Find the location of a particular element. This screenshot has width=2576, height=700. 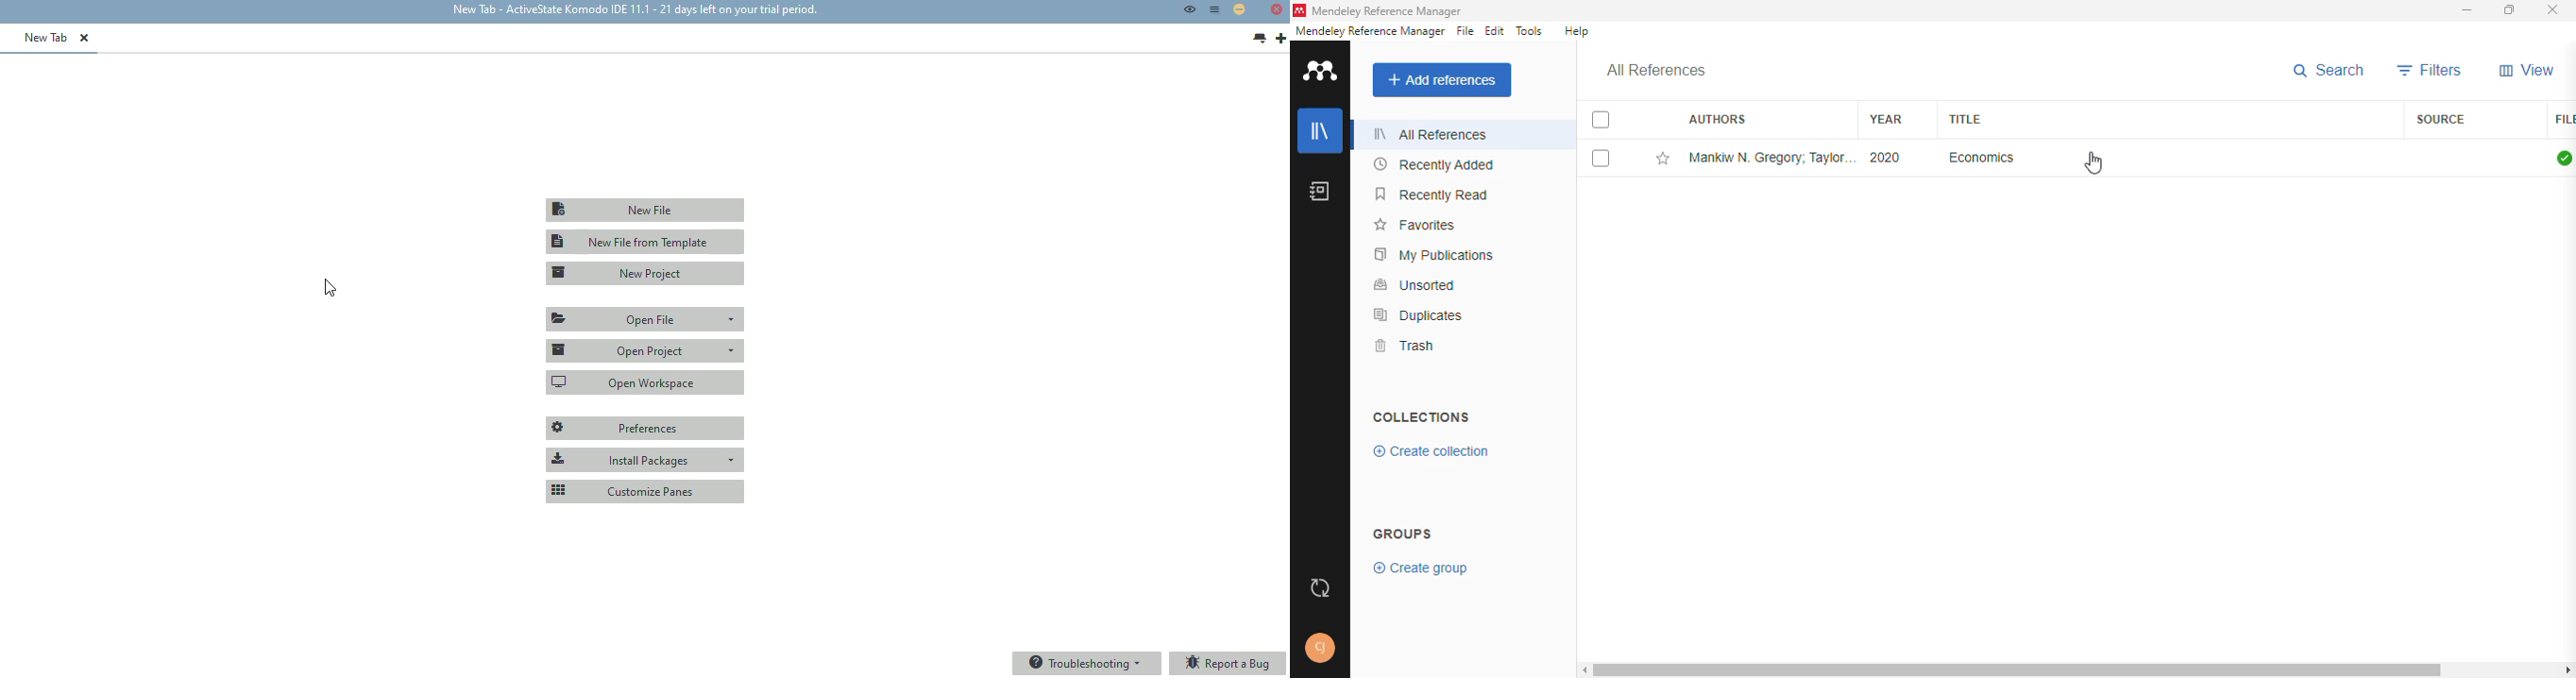

select is located at coordinates (1601, 120).